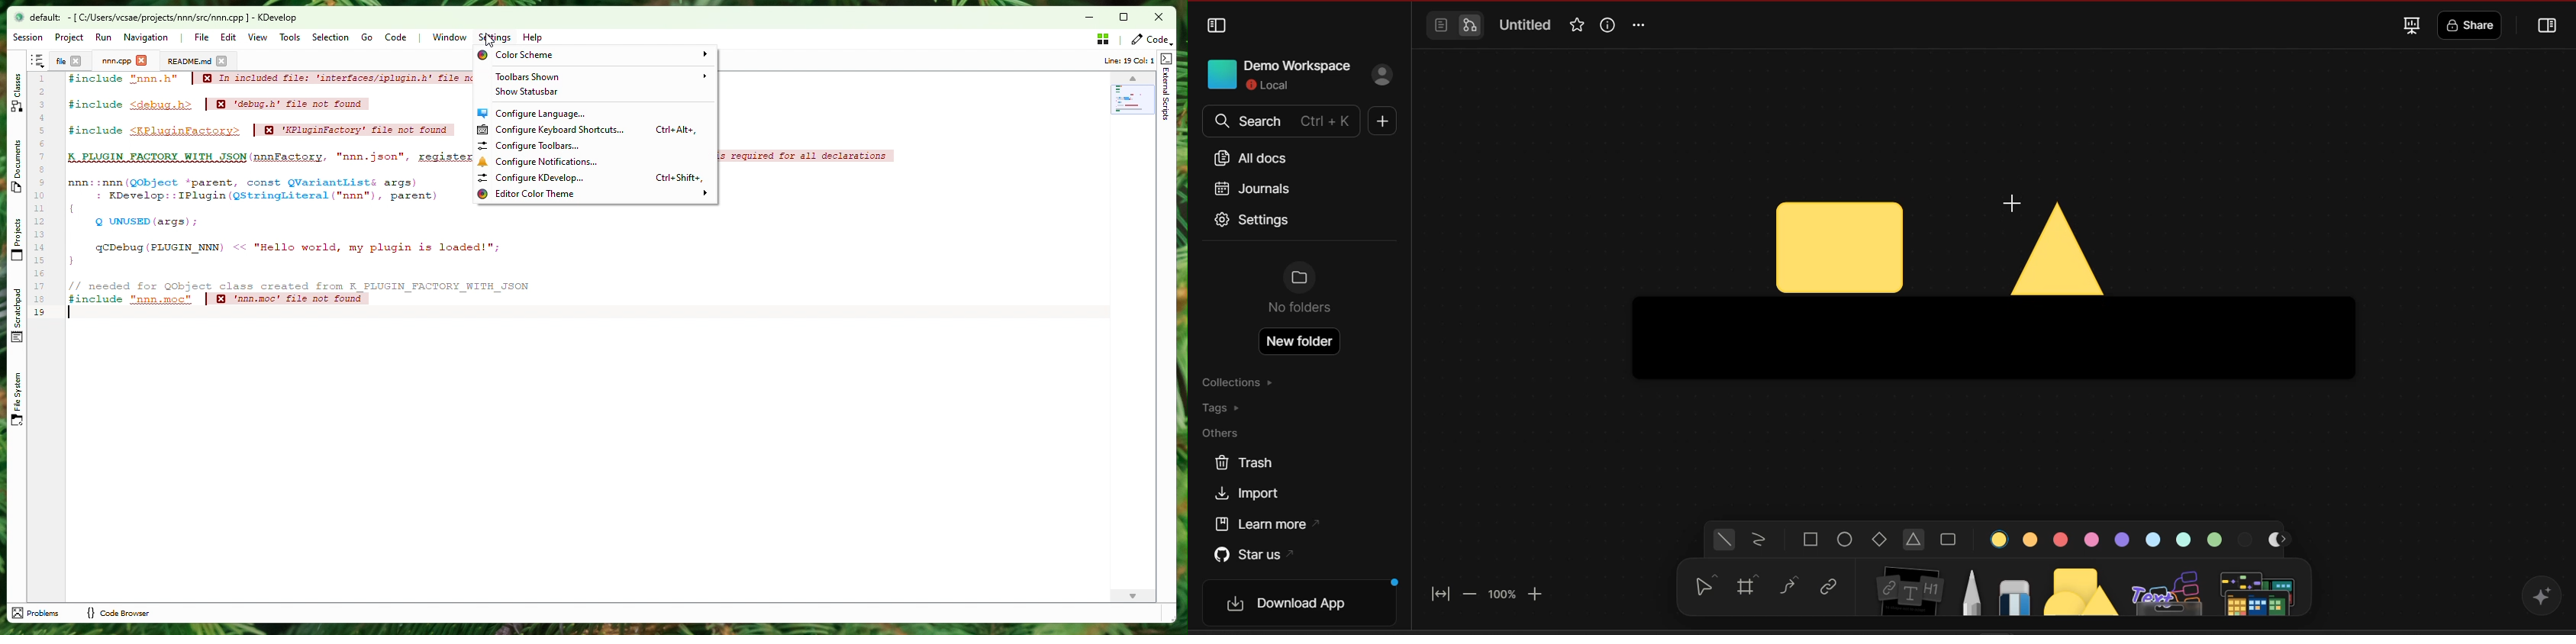  What do you see at coordinates (2156, 539) in the screenshot?
I see `color 6` at bounding box center [2156, 539].